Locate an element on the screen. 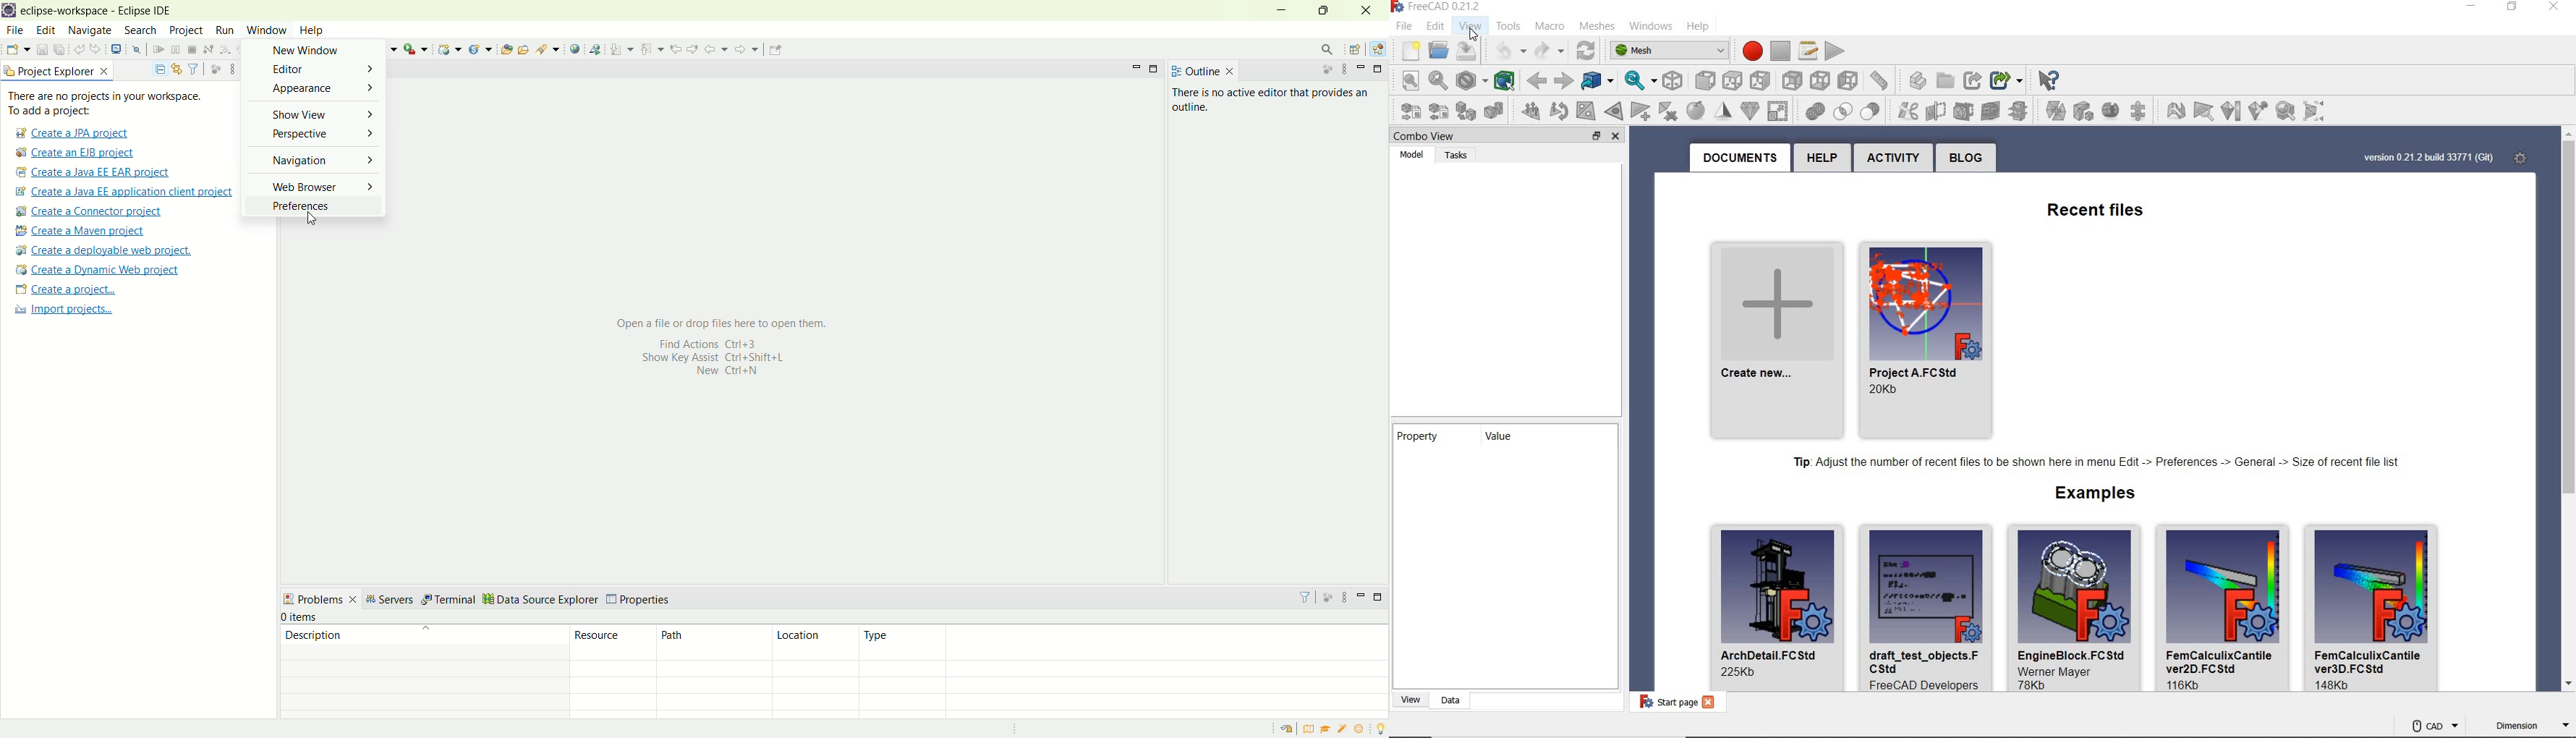  samples is located at coordinates (1344, 729).